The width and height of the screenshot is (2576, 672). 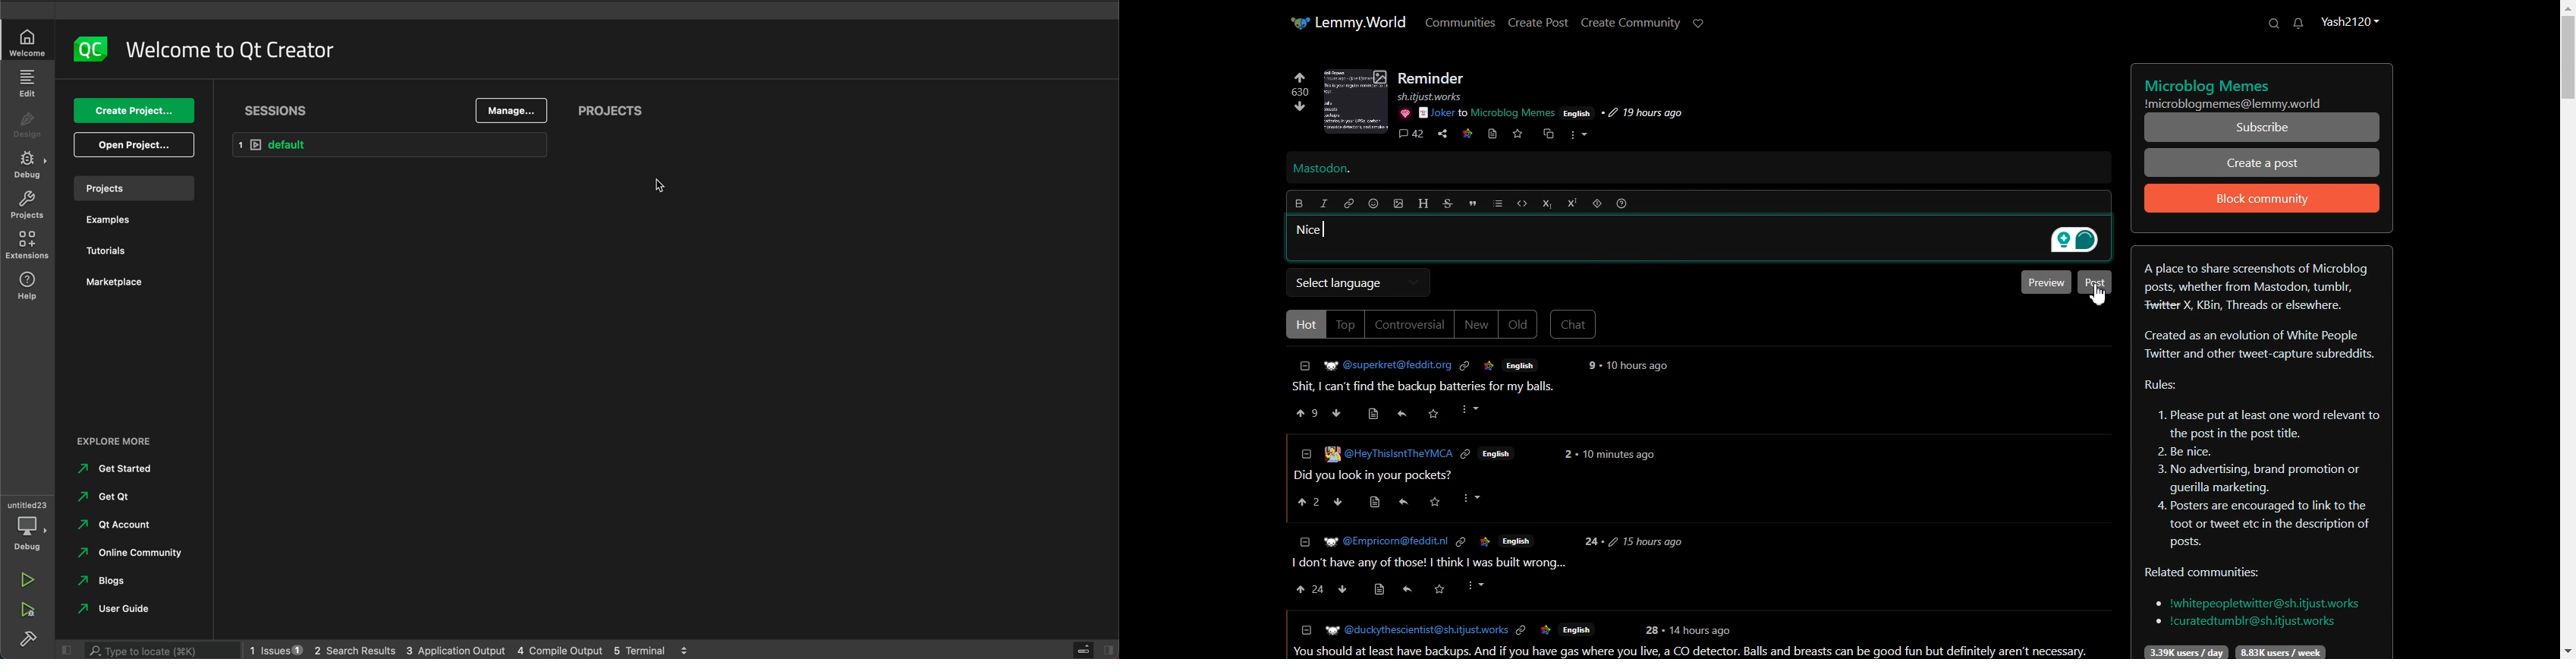 I want to click on Select language, so click(x=1357, y=282).